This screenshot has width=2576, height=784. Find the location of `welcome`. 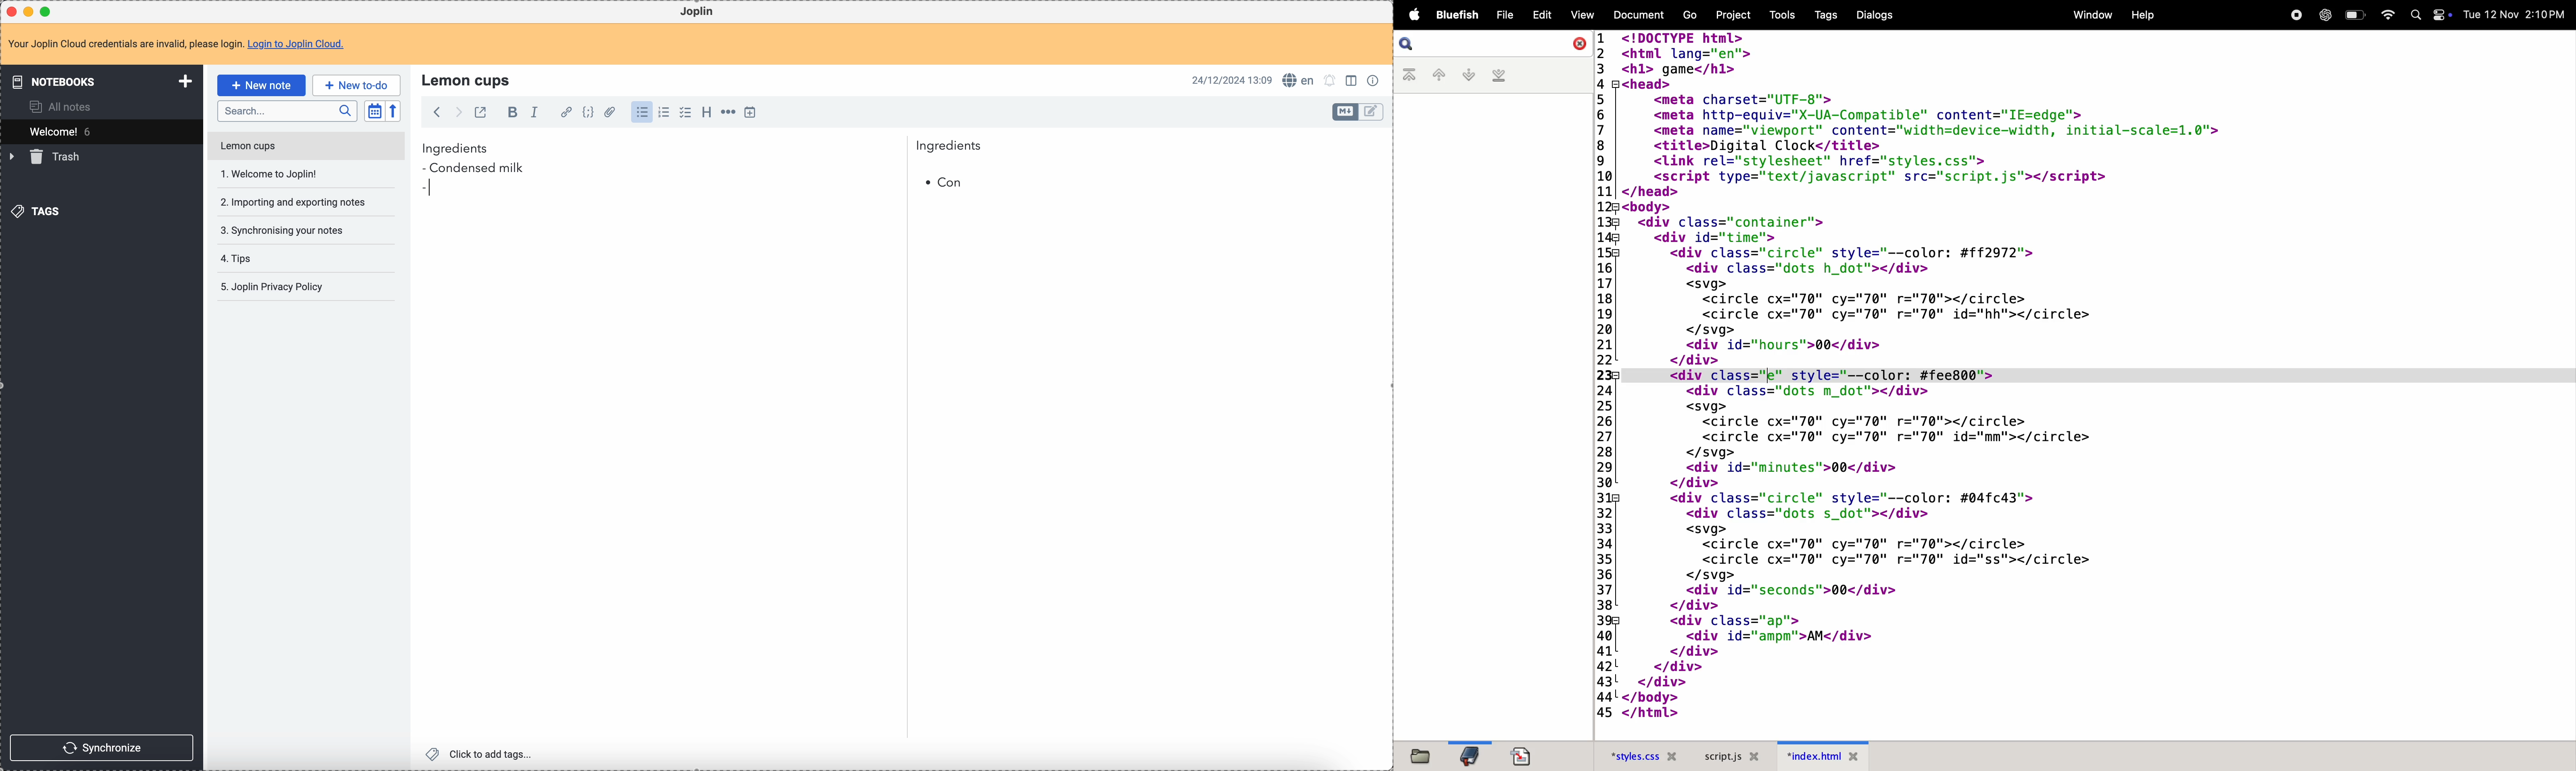

welcome is located at coordinates (101, 132).